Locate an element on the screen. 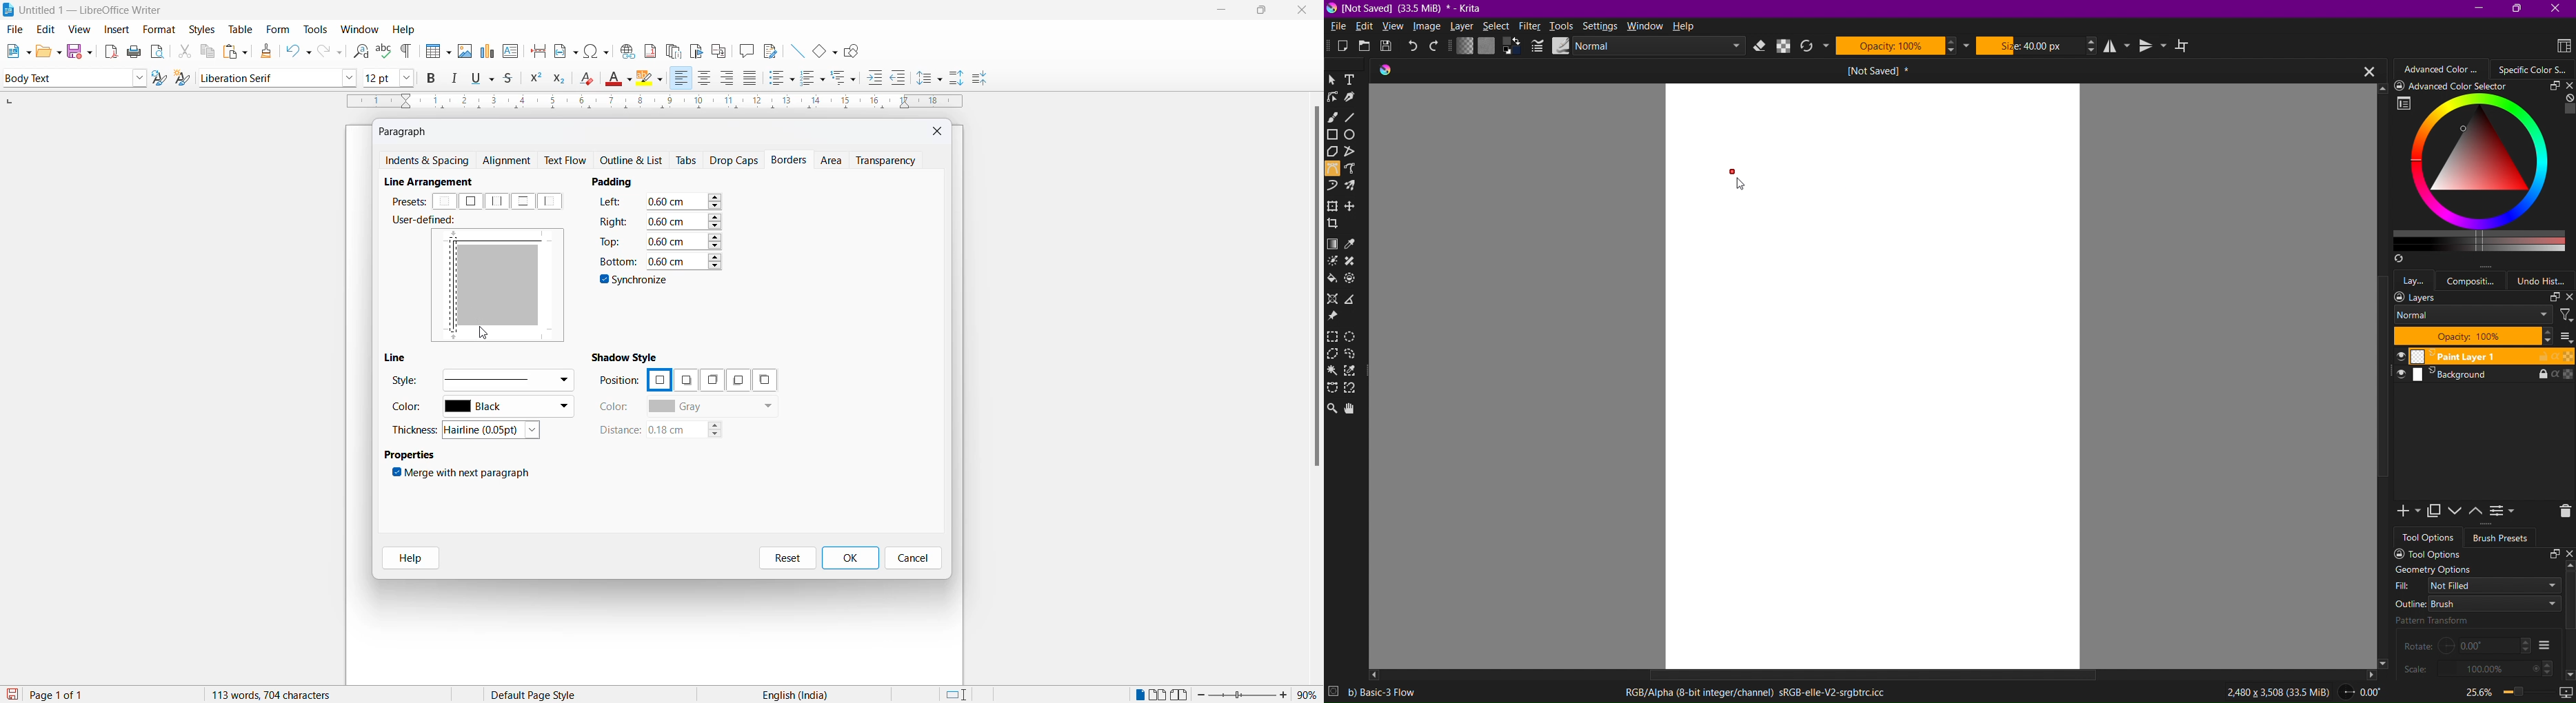  insert hyperlink is located at coordinates (625, 49).